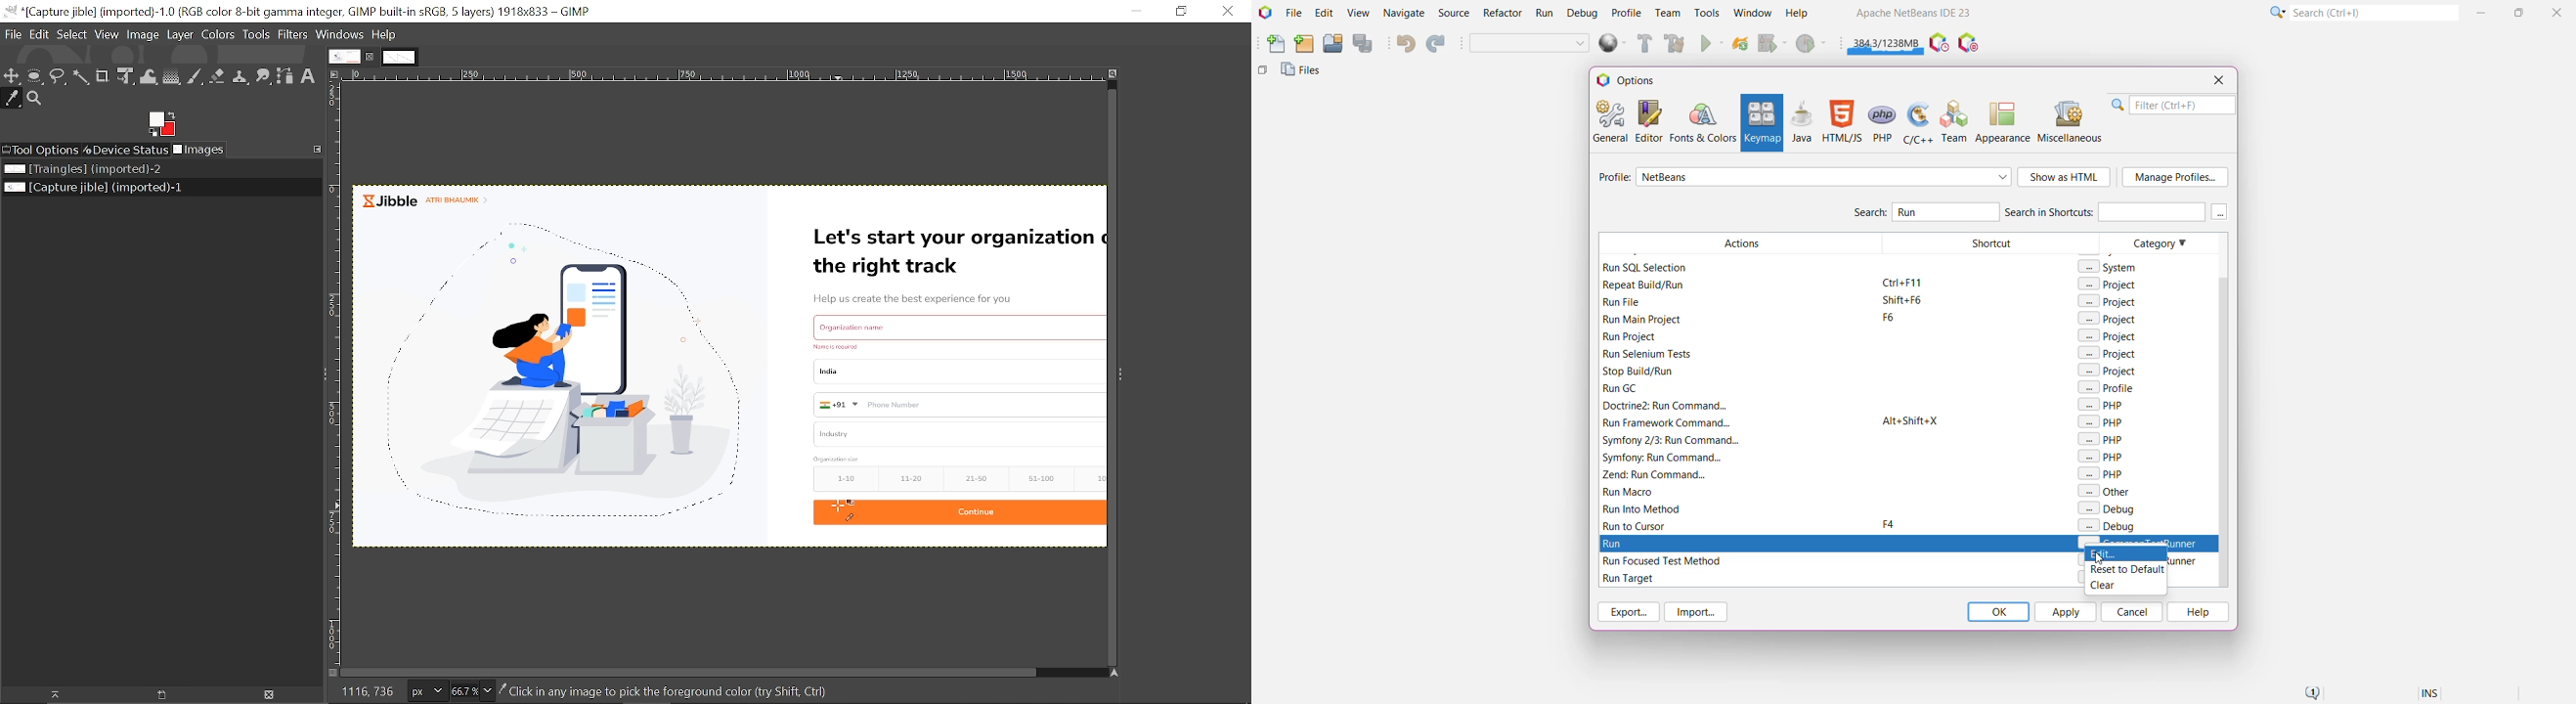  I want to click on More keys, so click(2220, 212).